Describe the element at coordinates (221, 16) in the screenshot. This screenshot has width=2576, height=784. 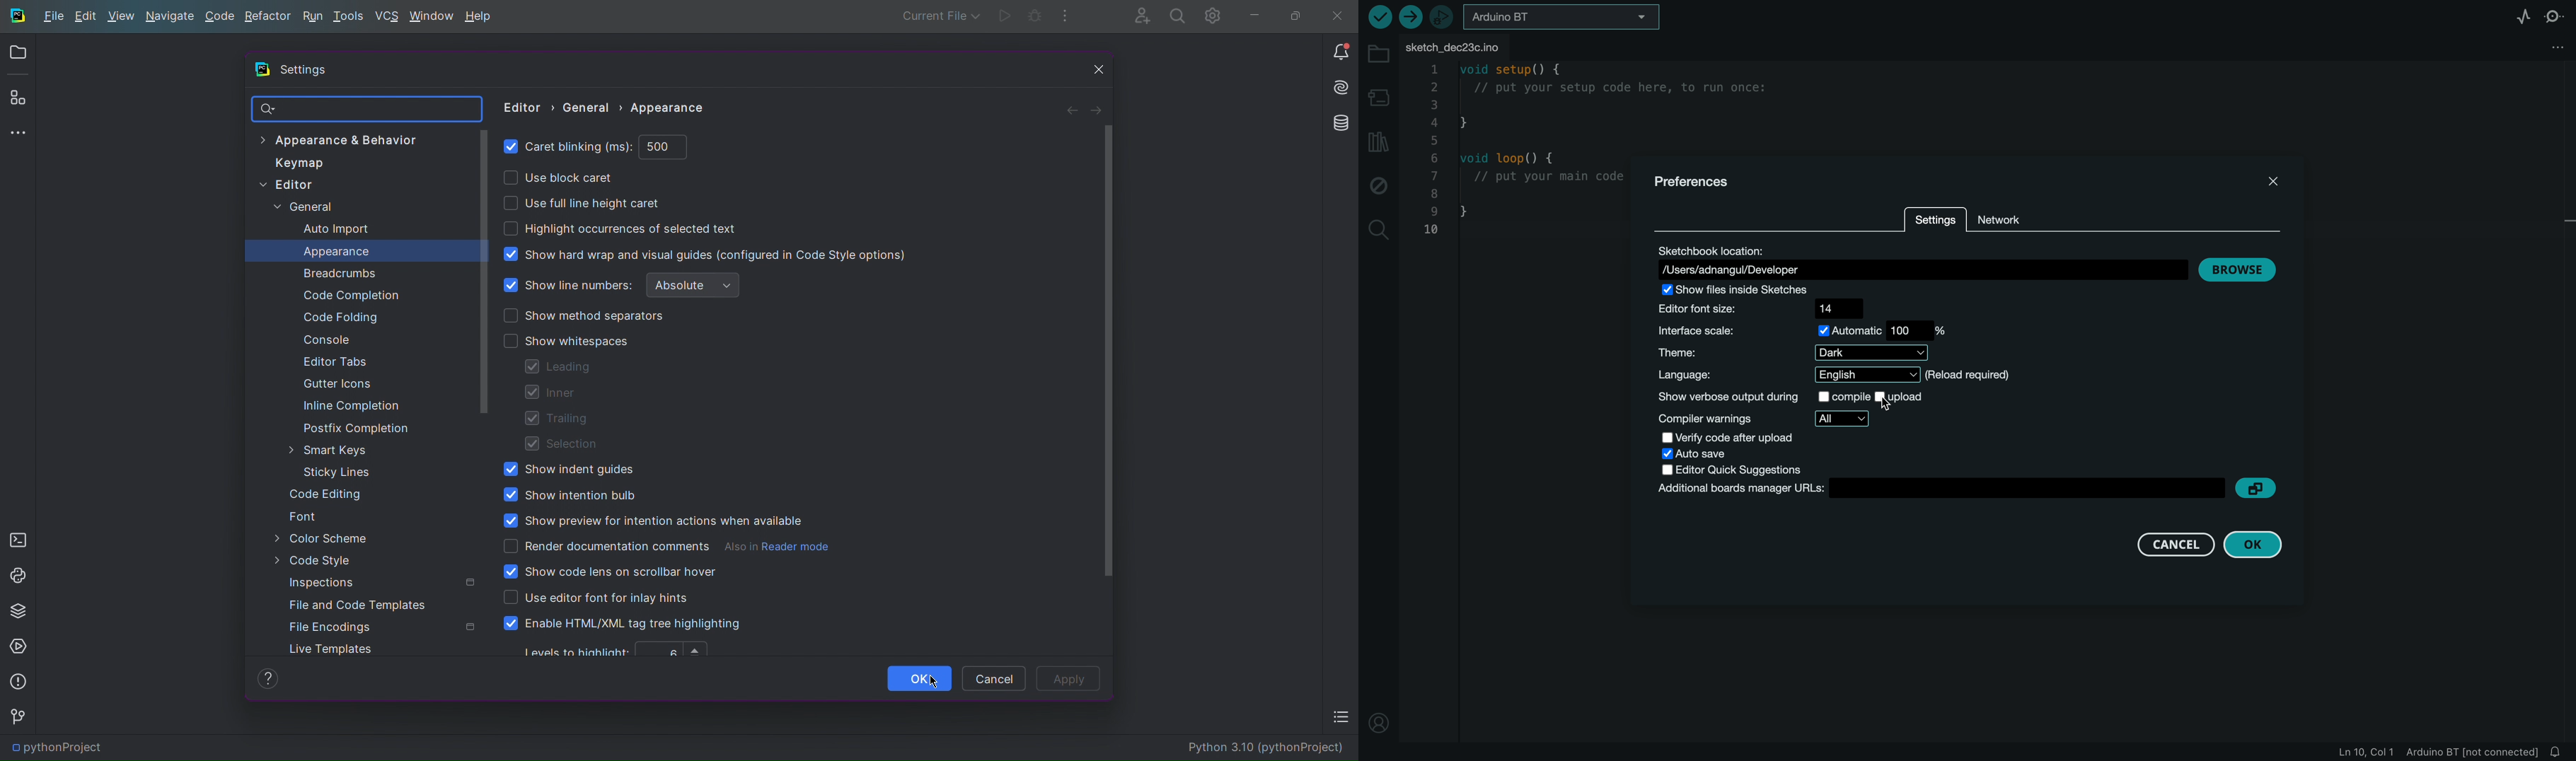
I see `Code` at that location.